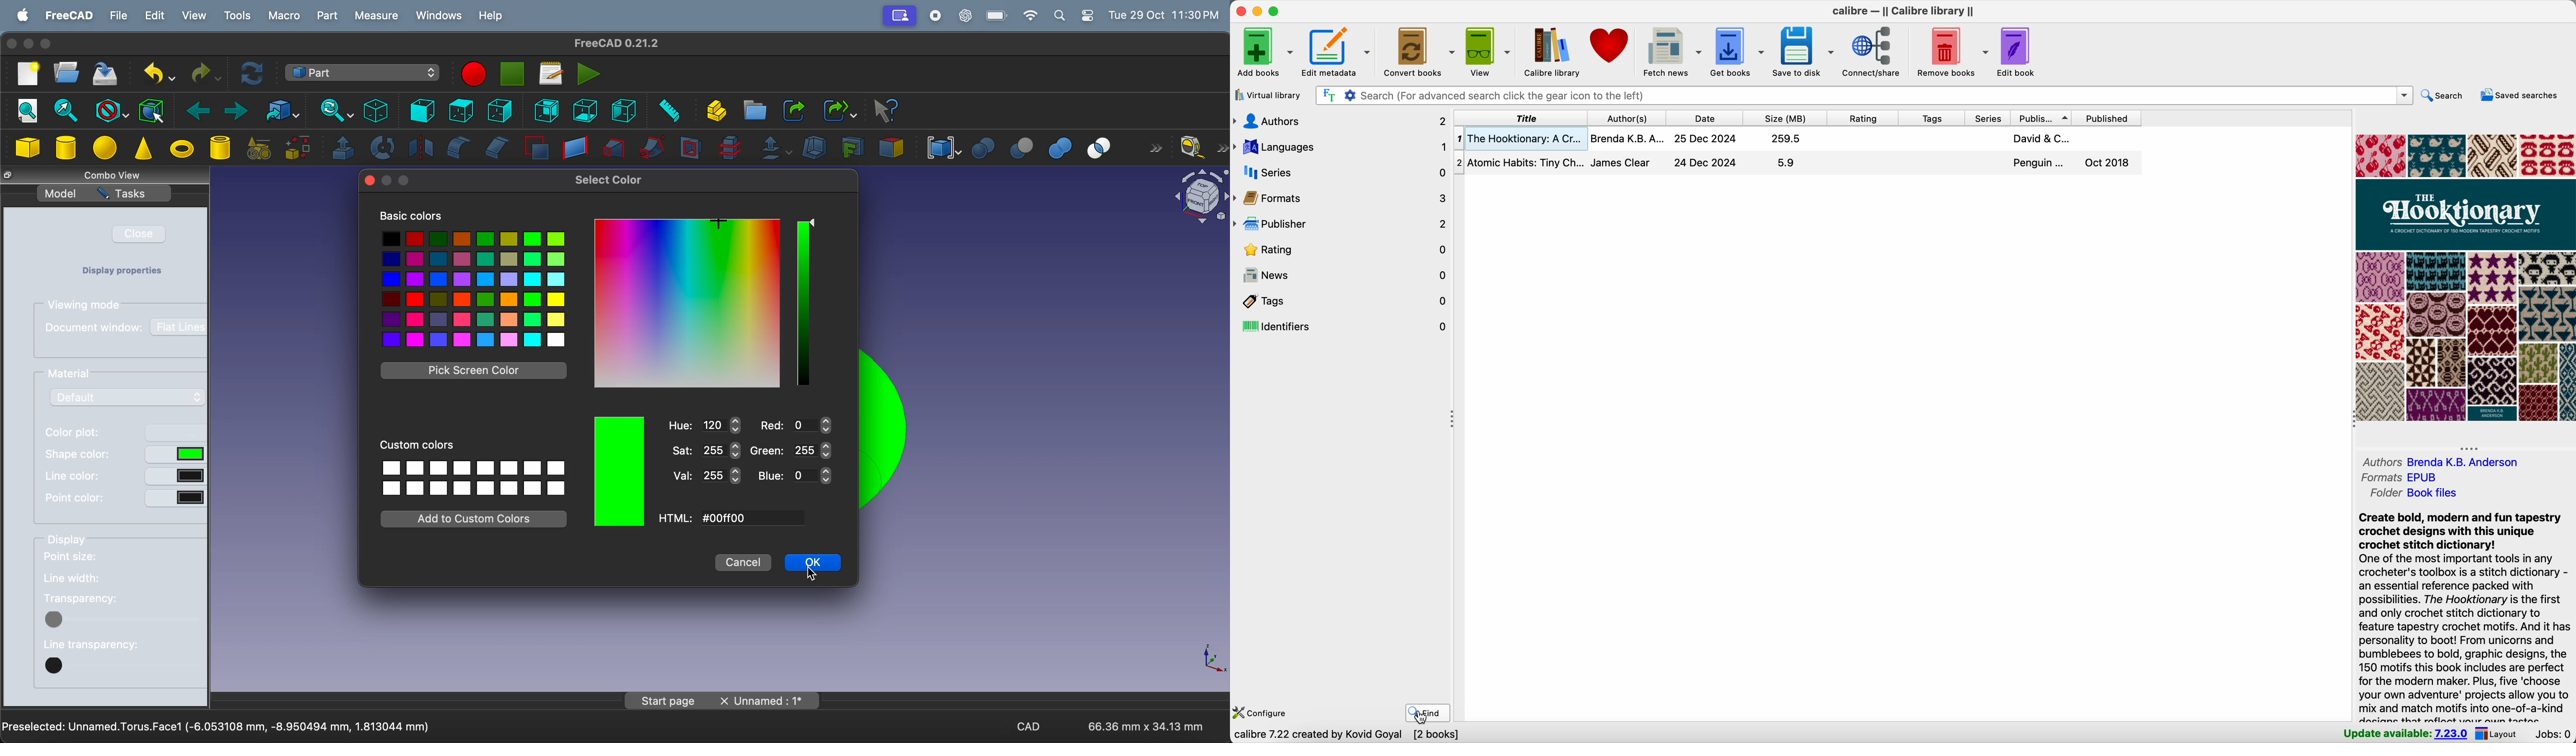 This screenshot has width=2576, height=756. I want to click on connect/share, so click(1874, 52).